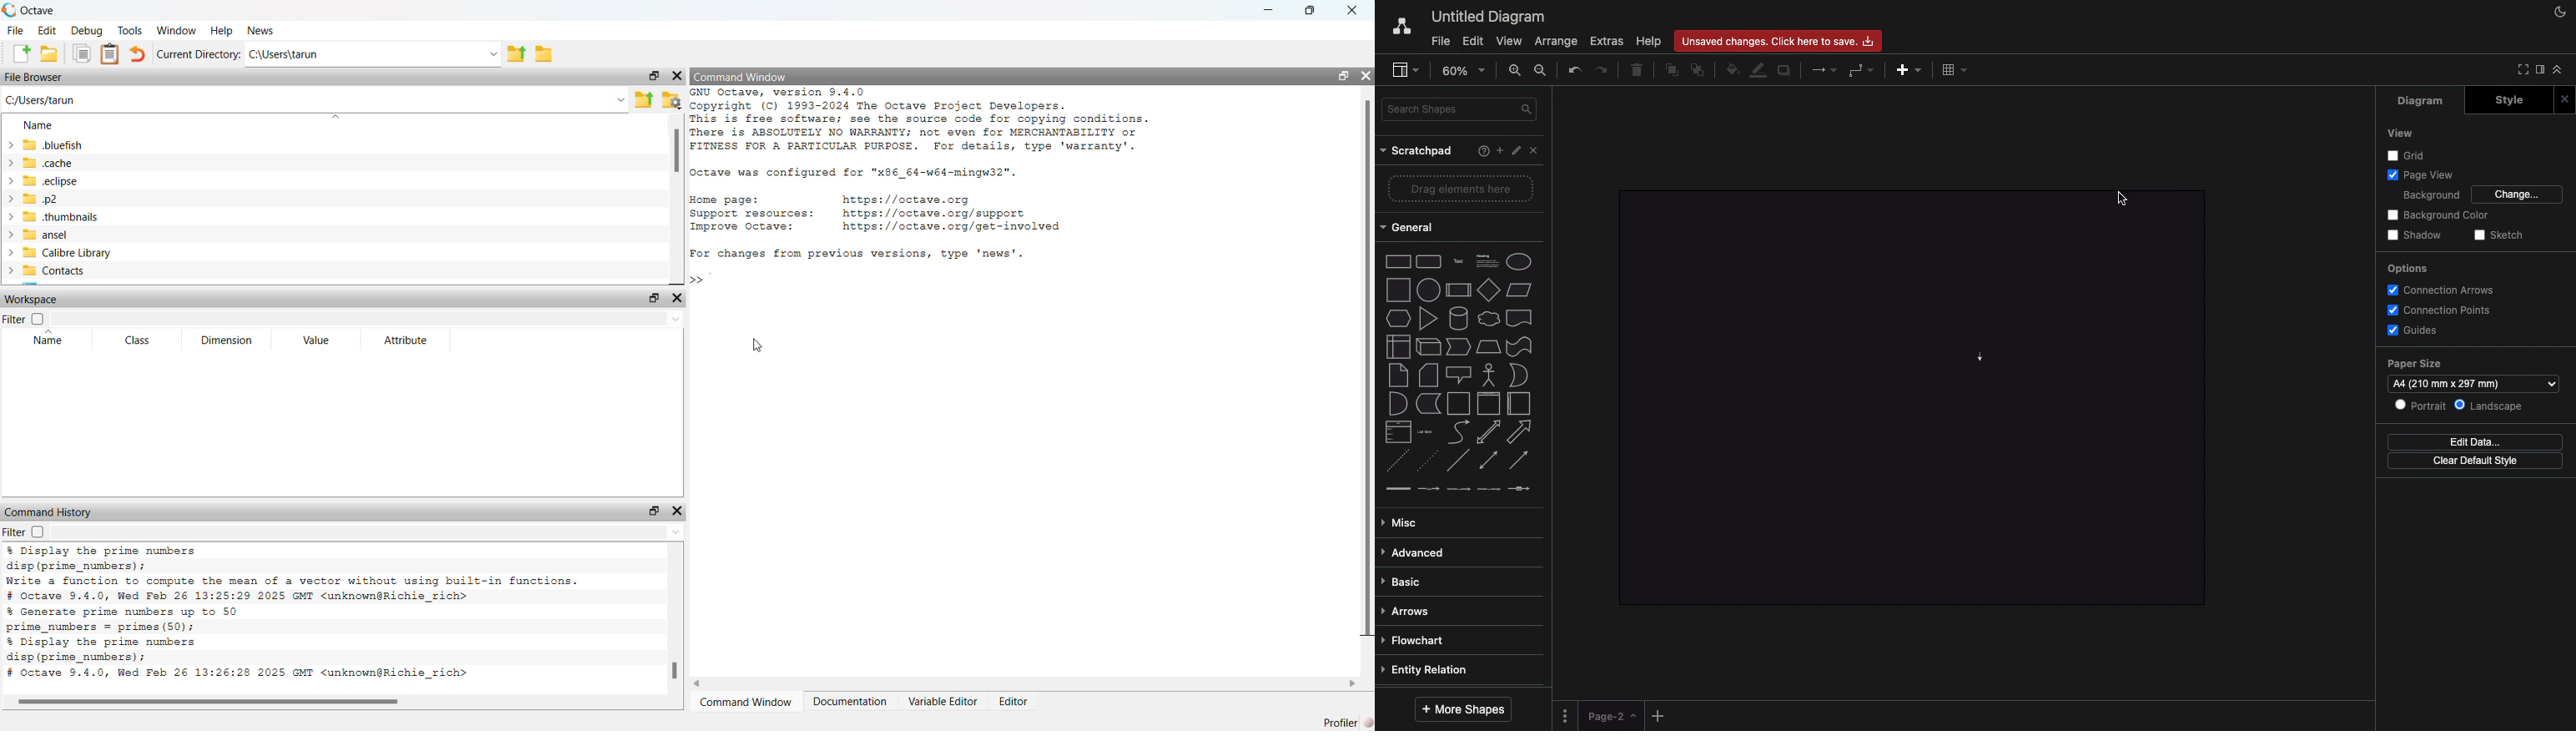 This screenshot has height=756, width=2576. Describe the element at coordinates (24, 532) in the screenshot. I see `Filter` at that location.